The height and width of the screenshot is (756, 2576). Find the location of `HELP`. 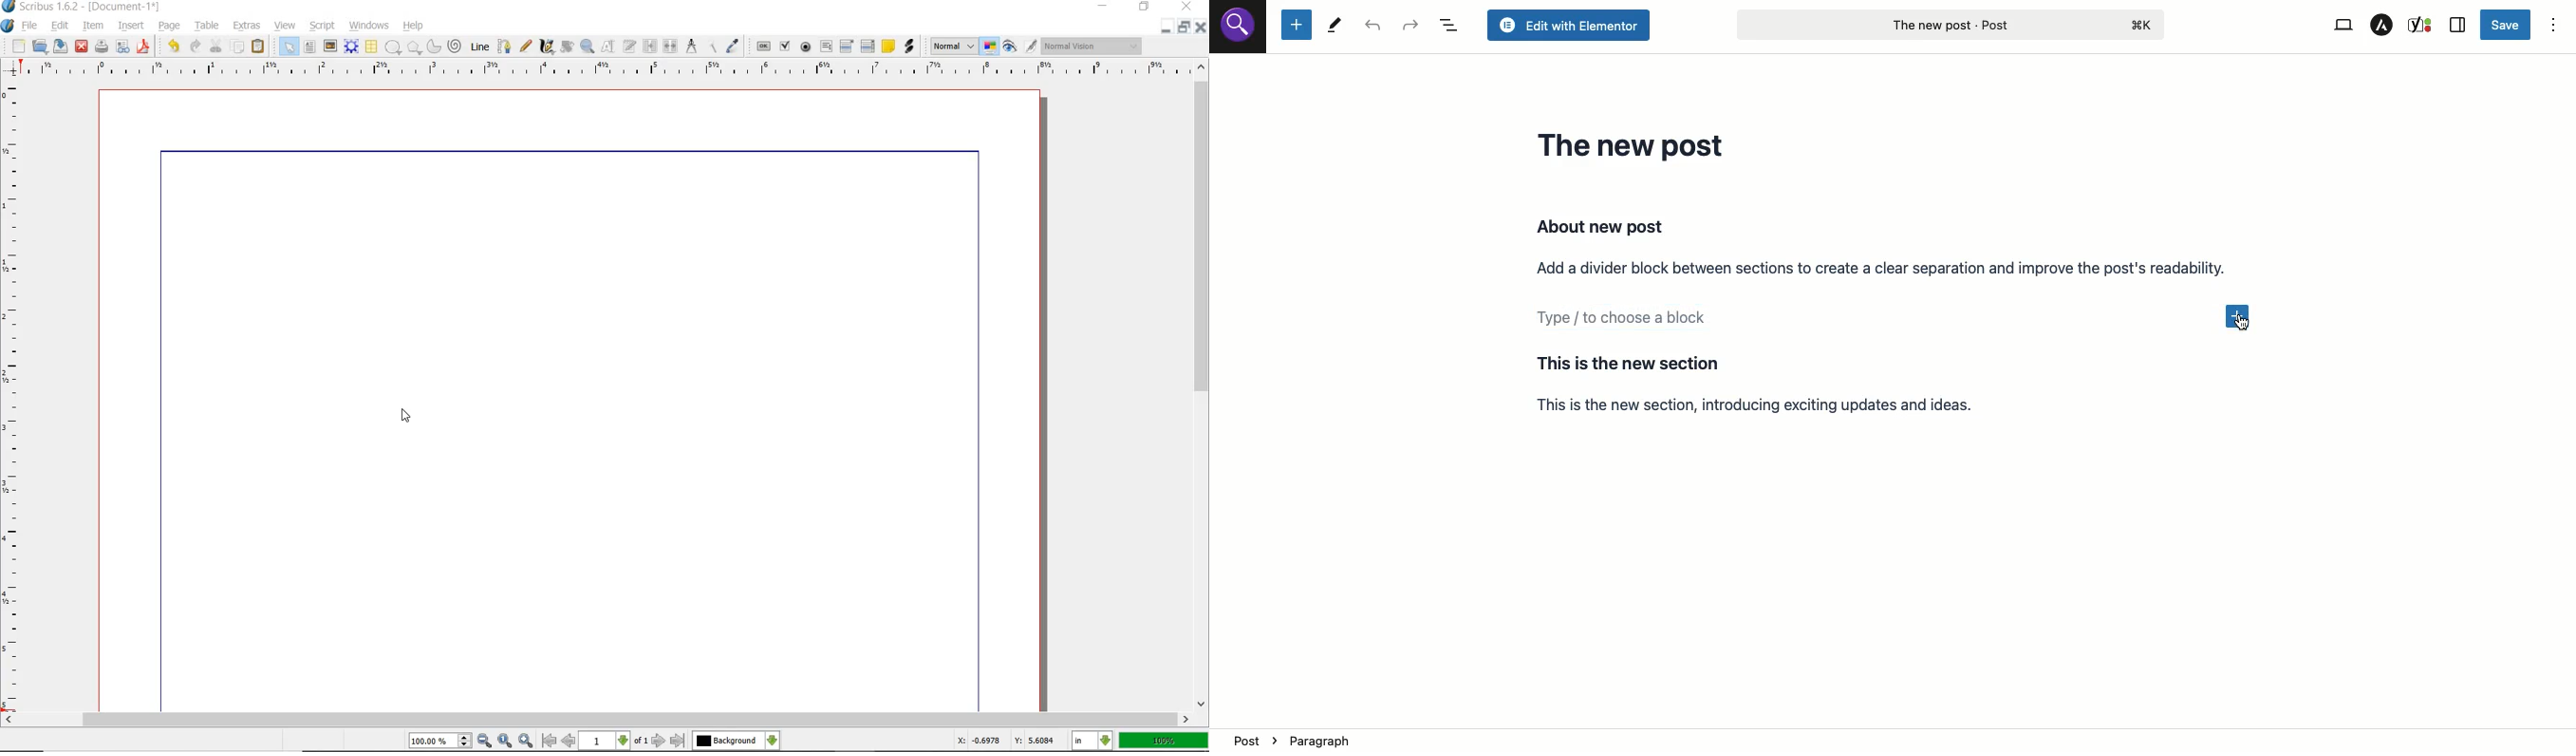

HELP is located at coordinates (416, 24).